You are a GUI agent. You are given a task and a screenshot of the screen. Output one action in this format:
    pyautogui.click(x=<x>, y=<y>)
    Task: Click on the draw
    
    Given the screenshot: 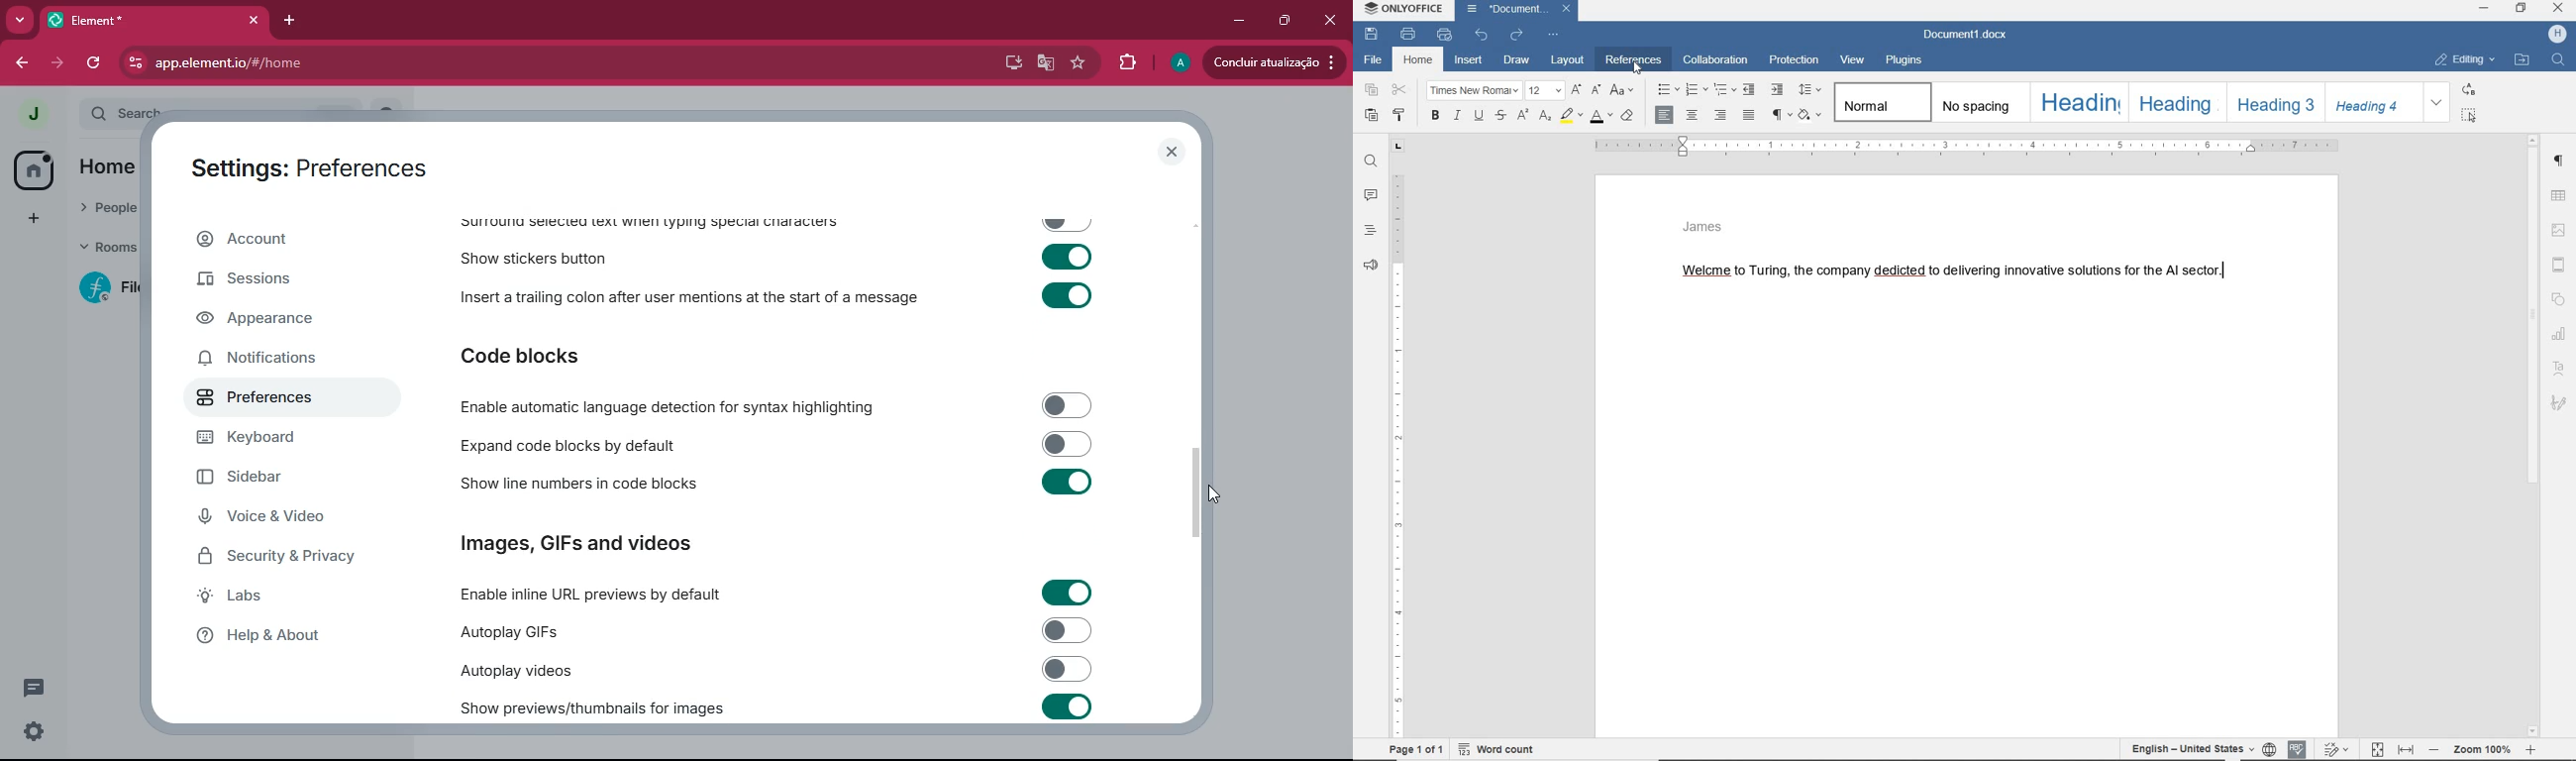 What is the action you would take?
    pyautogui.click(x=1517, y=60)
    